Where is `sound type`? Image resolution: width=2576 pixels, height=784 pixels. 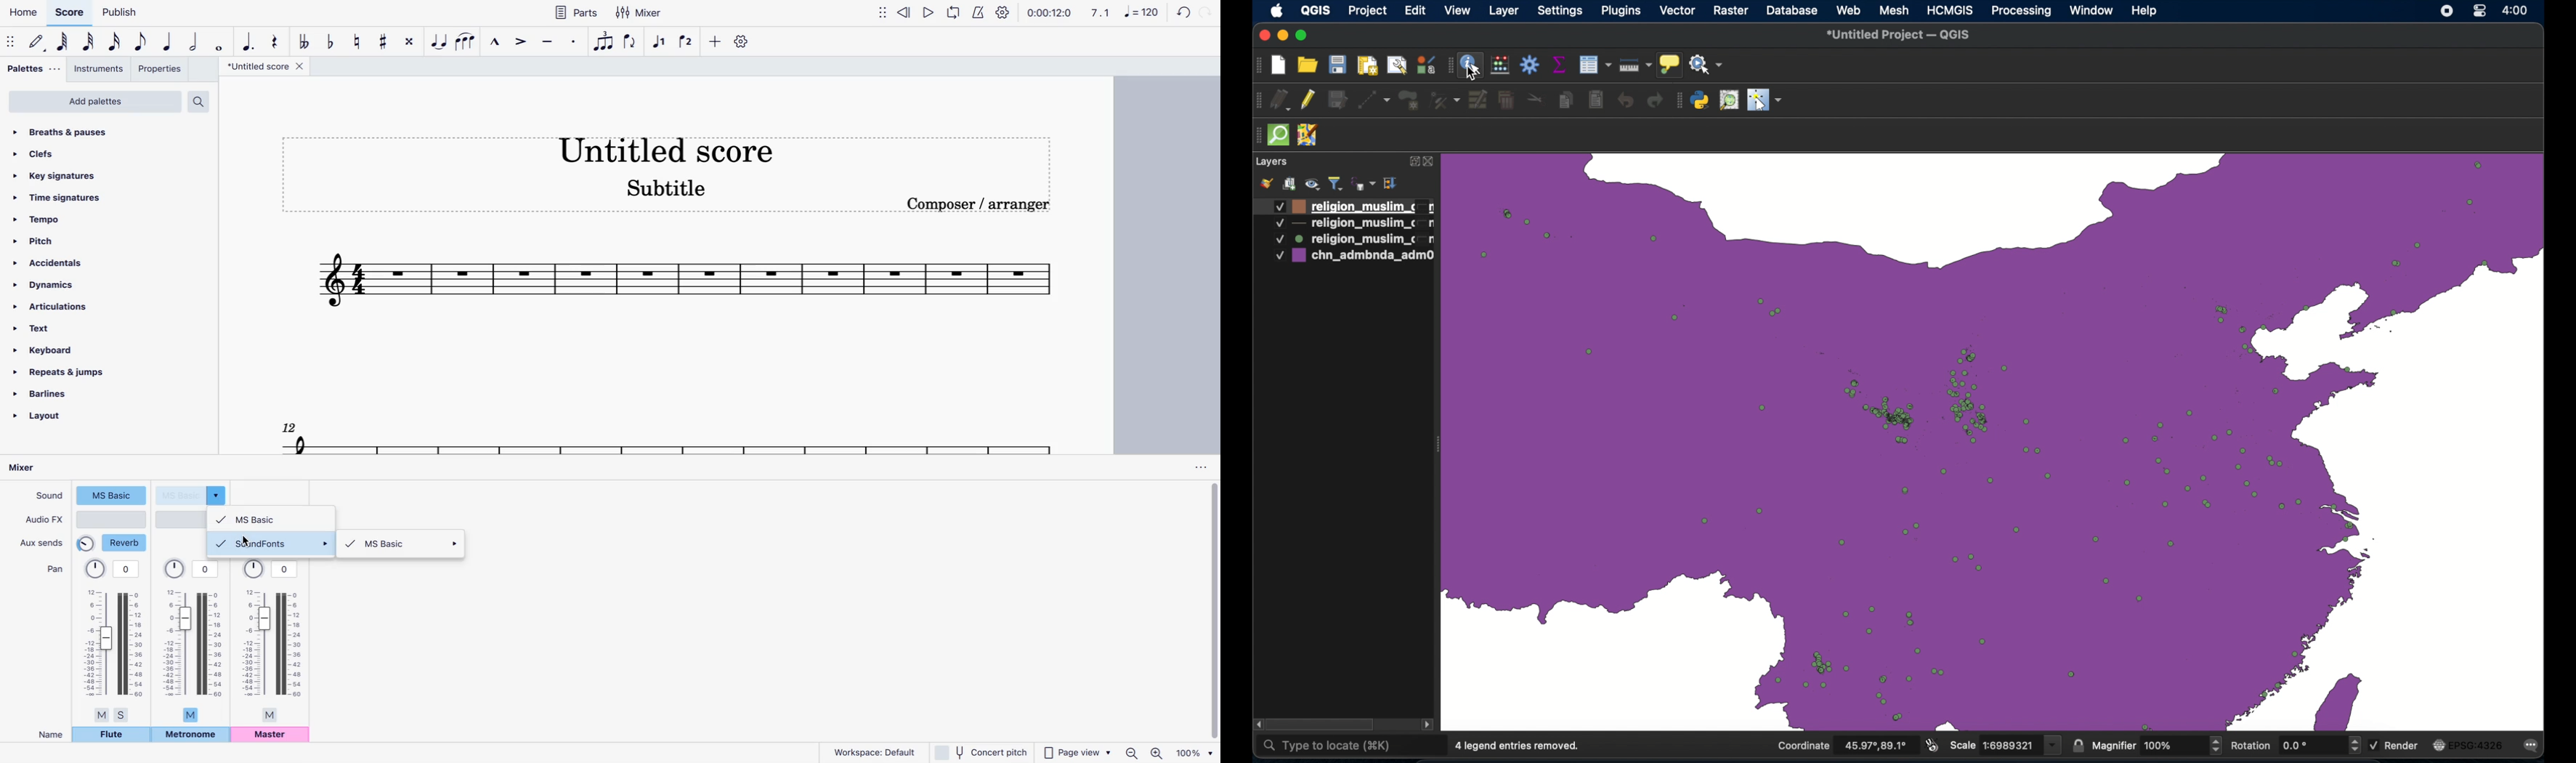
sound type is located at coordinates (193, 494).